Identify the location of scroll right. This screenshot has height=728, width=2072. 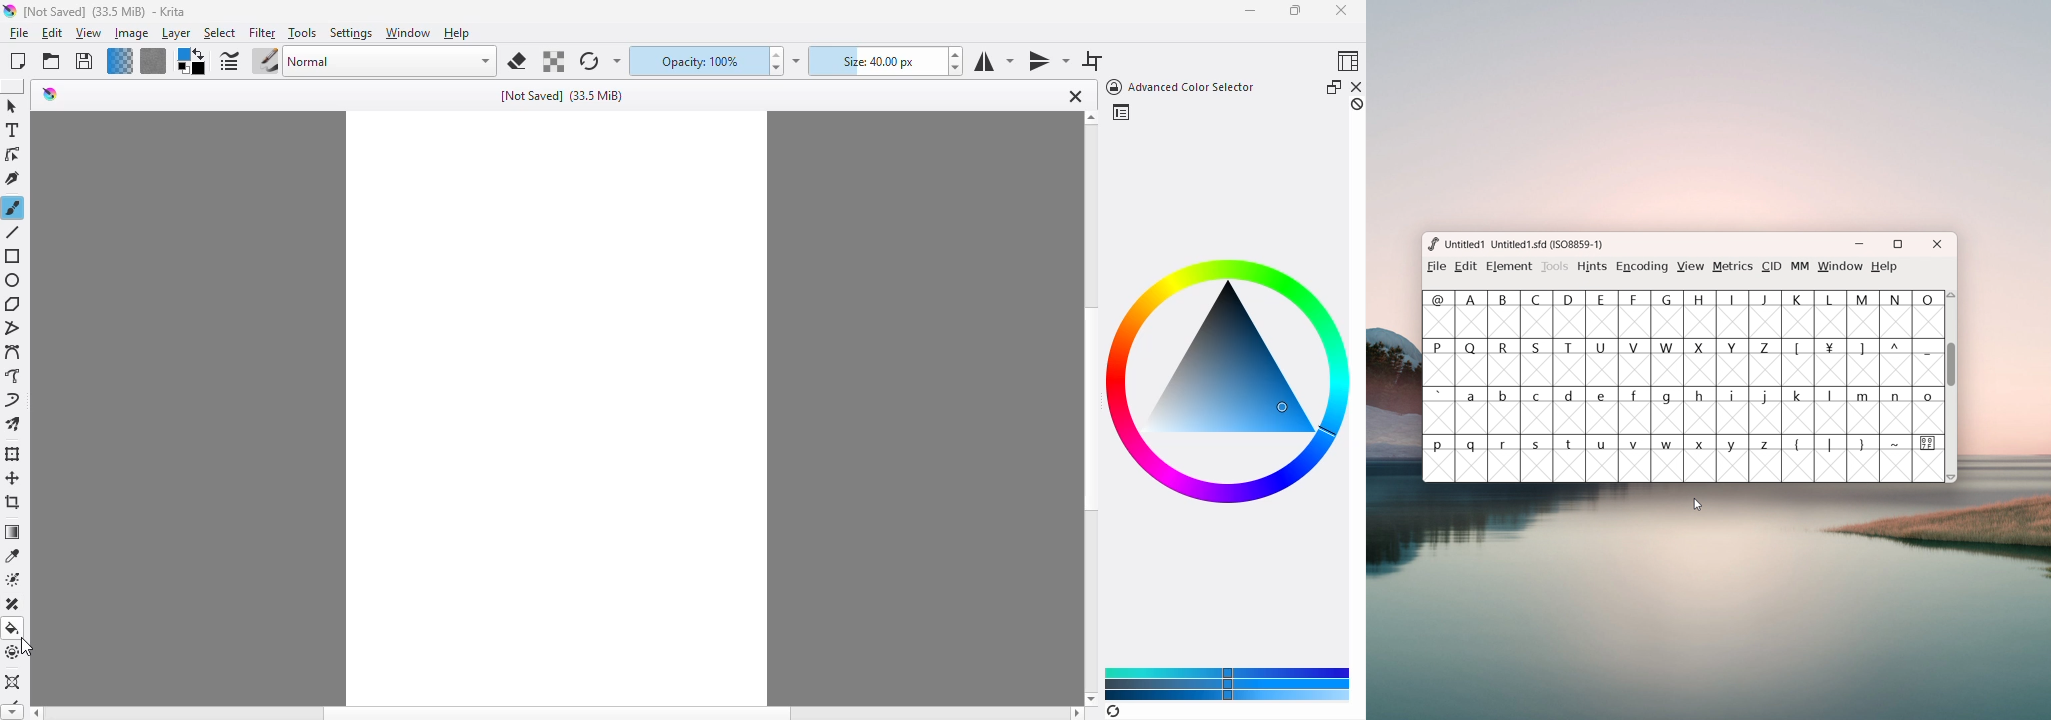
(1077, 713).